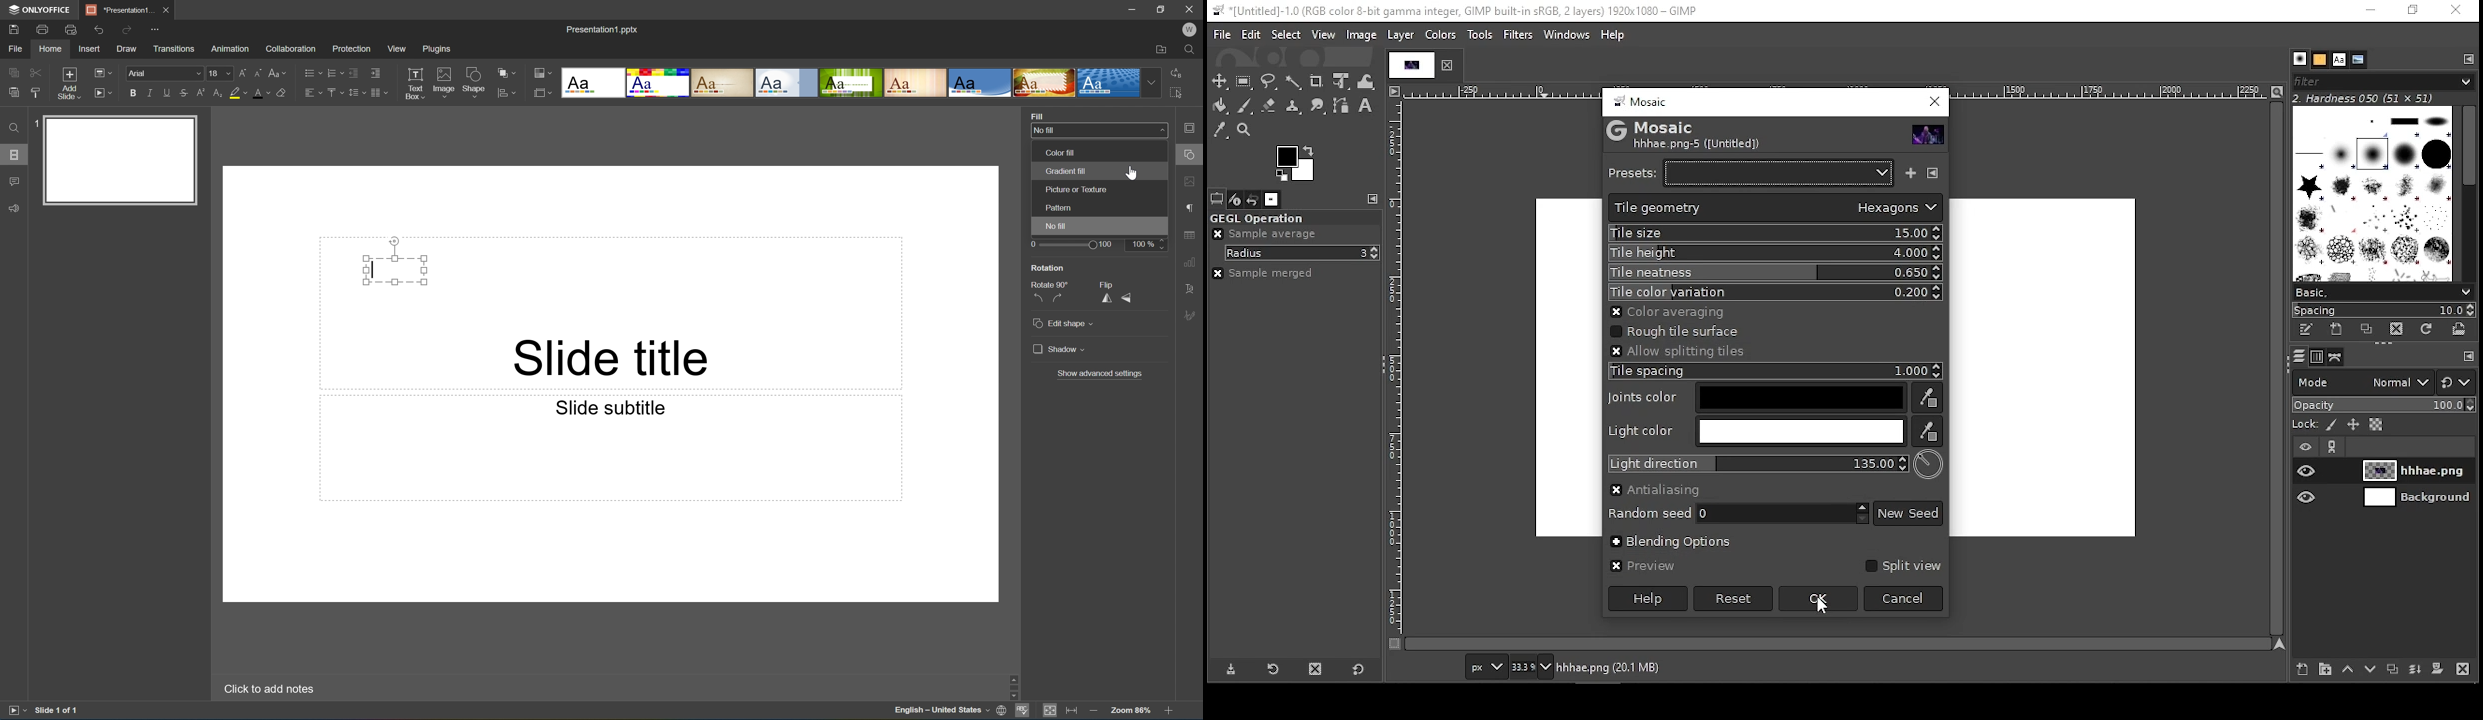 The width and height of the screenshot is (2492, 728). What do you see at coordinates (543, 73) in the screenshot?
I see `Change color theme` at bounding box center [543, 73].